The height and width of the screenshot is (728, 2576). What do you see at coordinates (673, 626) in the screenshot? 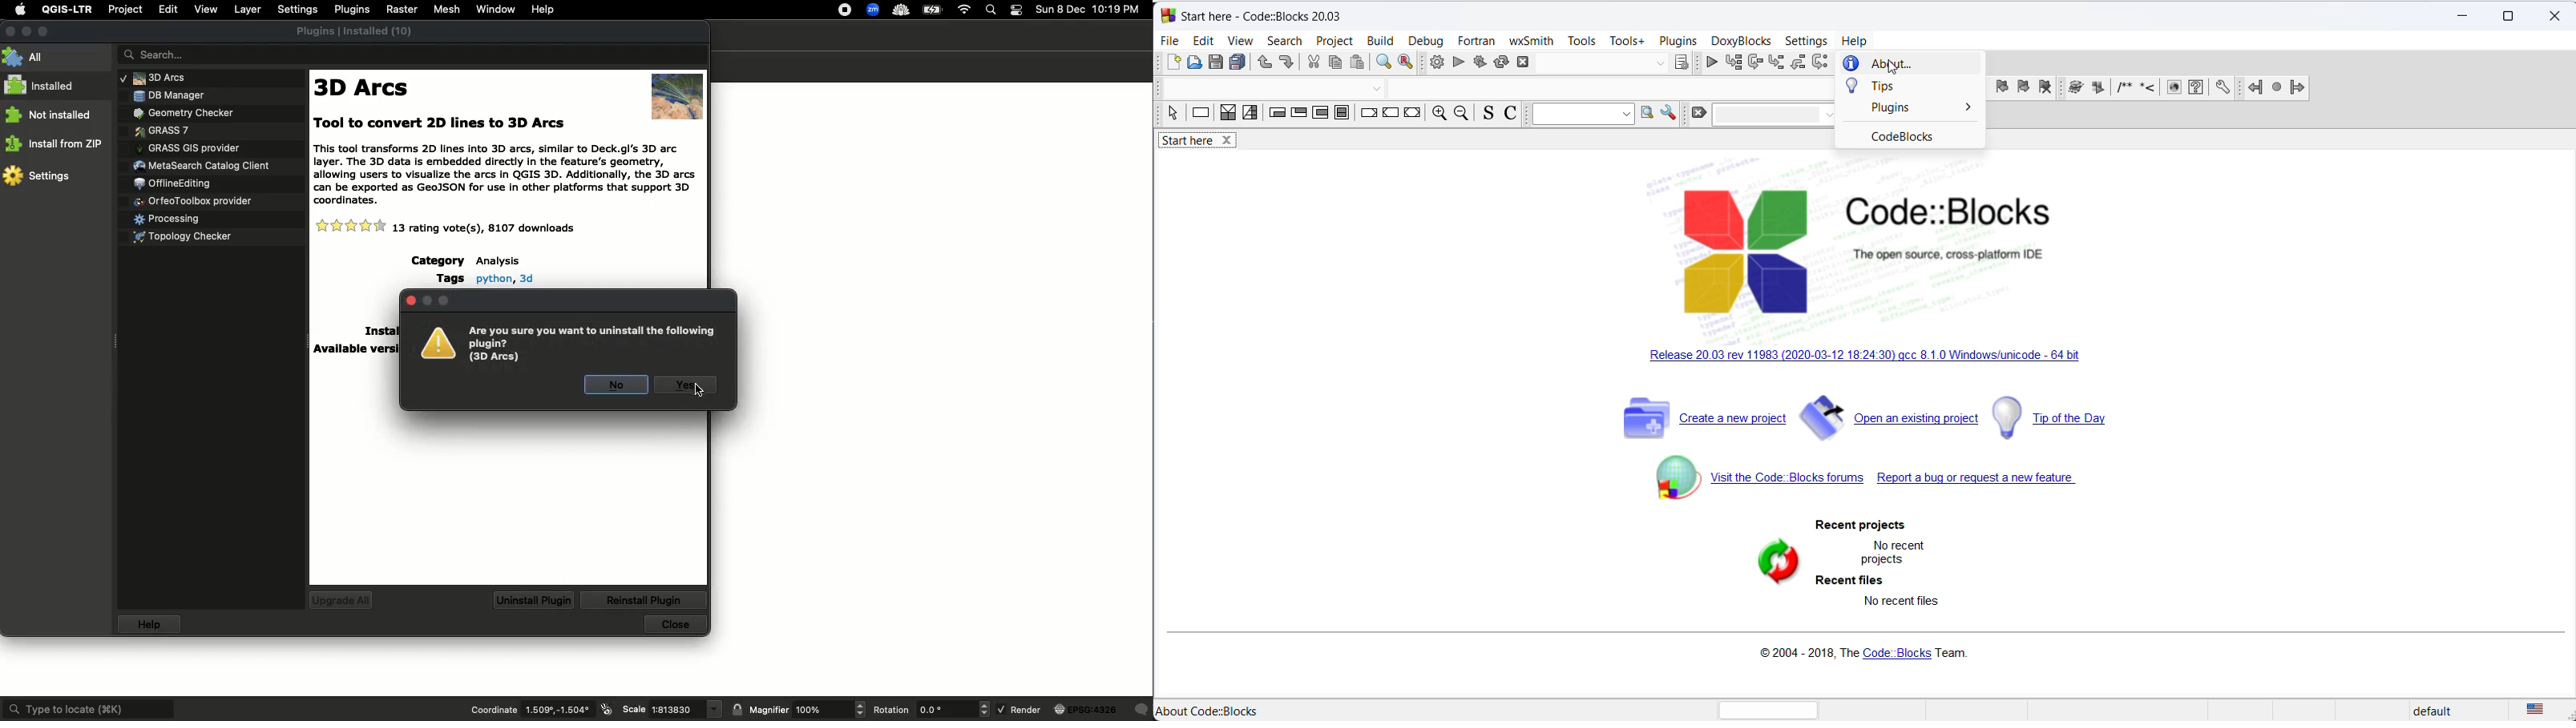
I see `Close` at bounding box center [673, 626].